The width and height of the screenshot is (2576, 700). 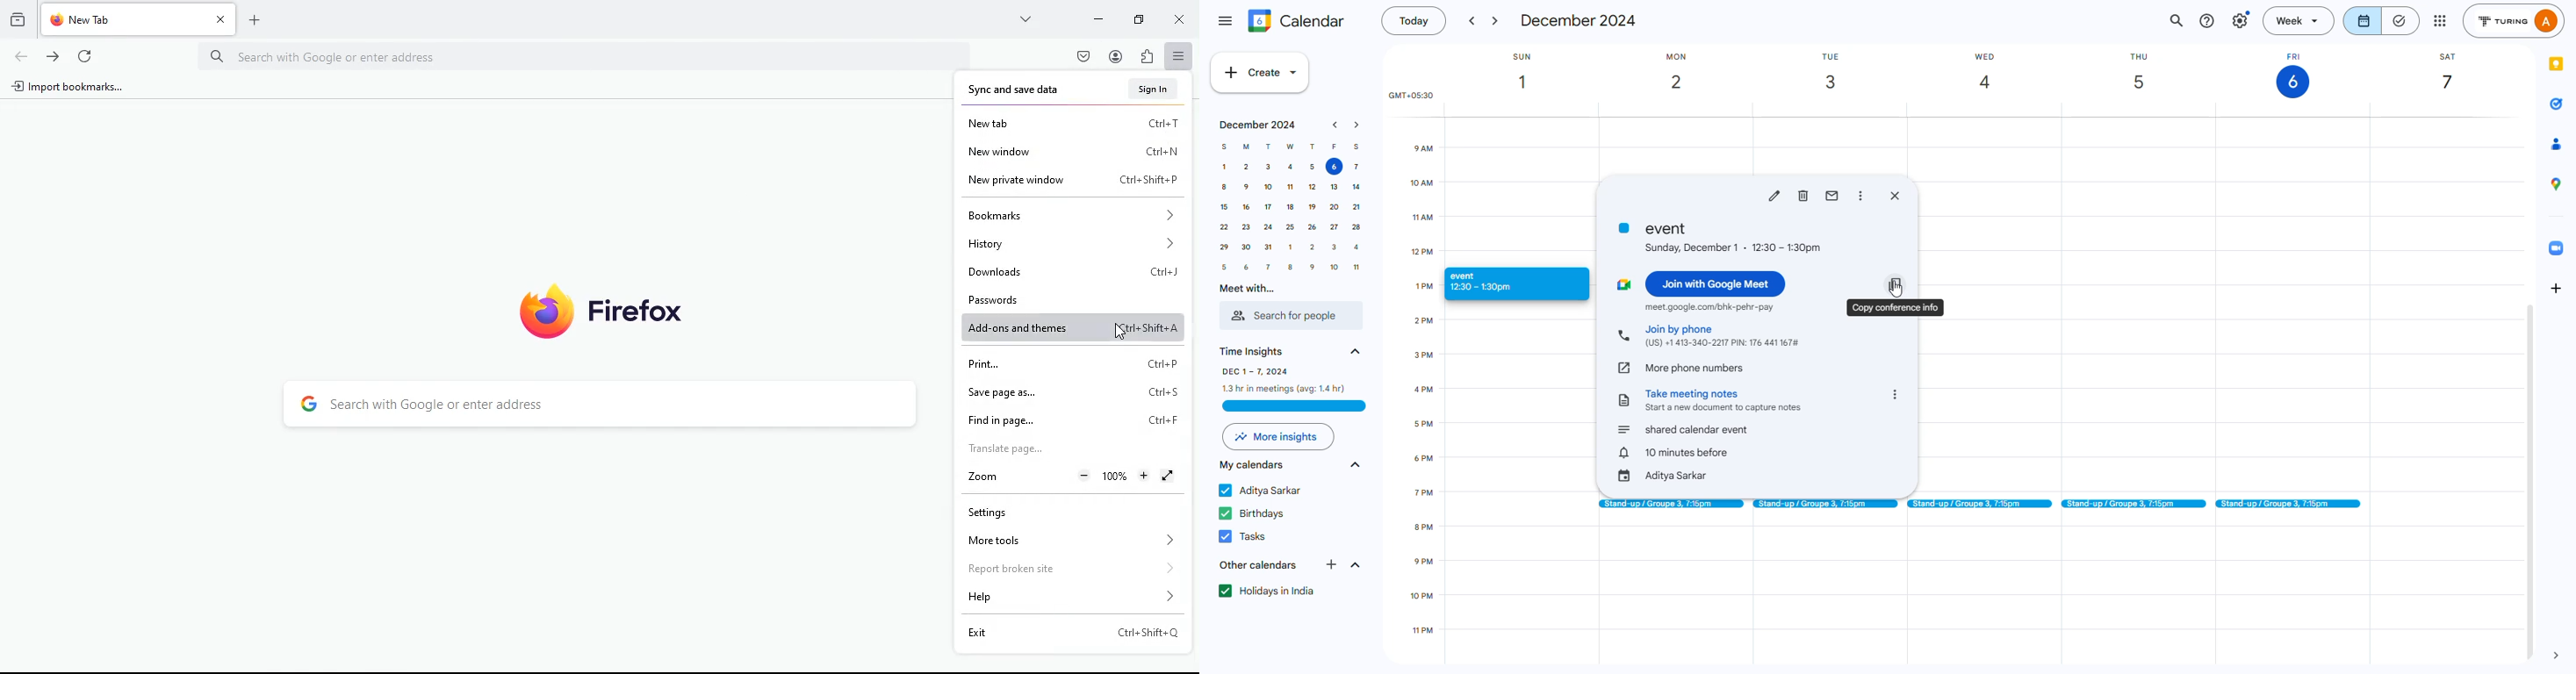 I want to click on meet, so click(x=1709, y=307).